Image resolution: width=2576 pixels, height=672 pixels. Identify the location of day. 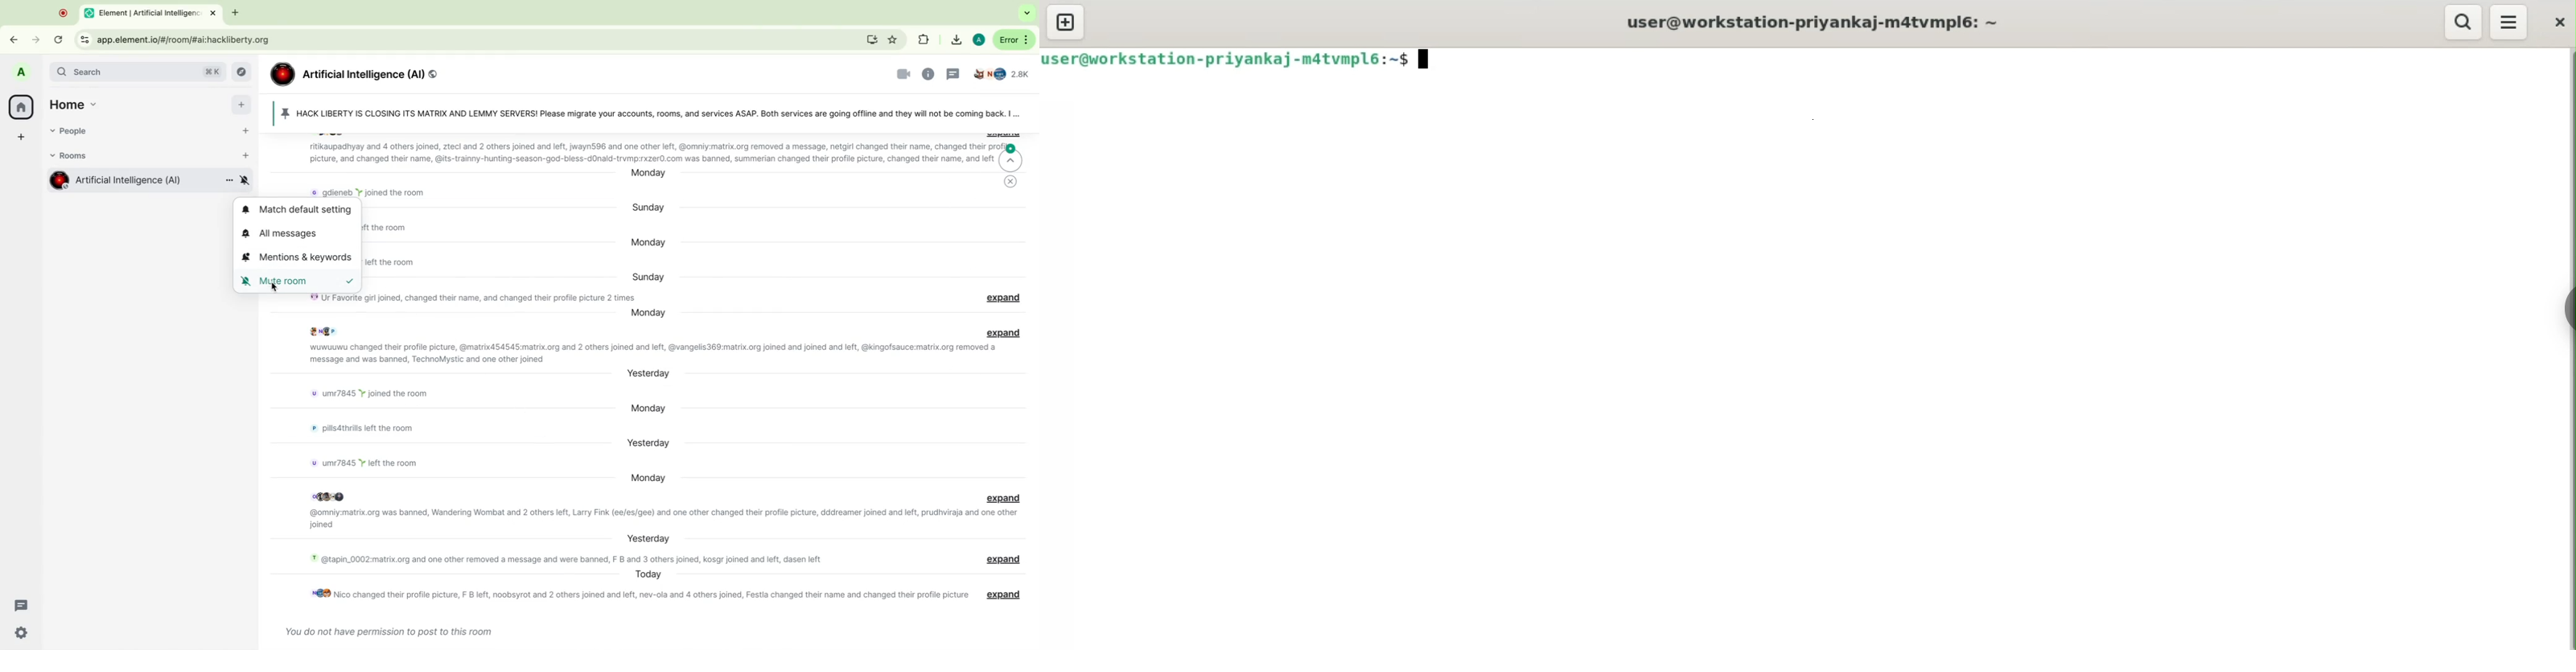
(650, 373).